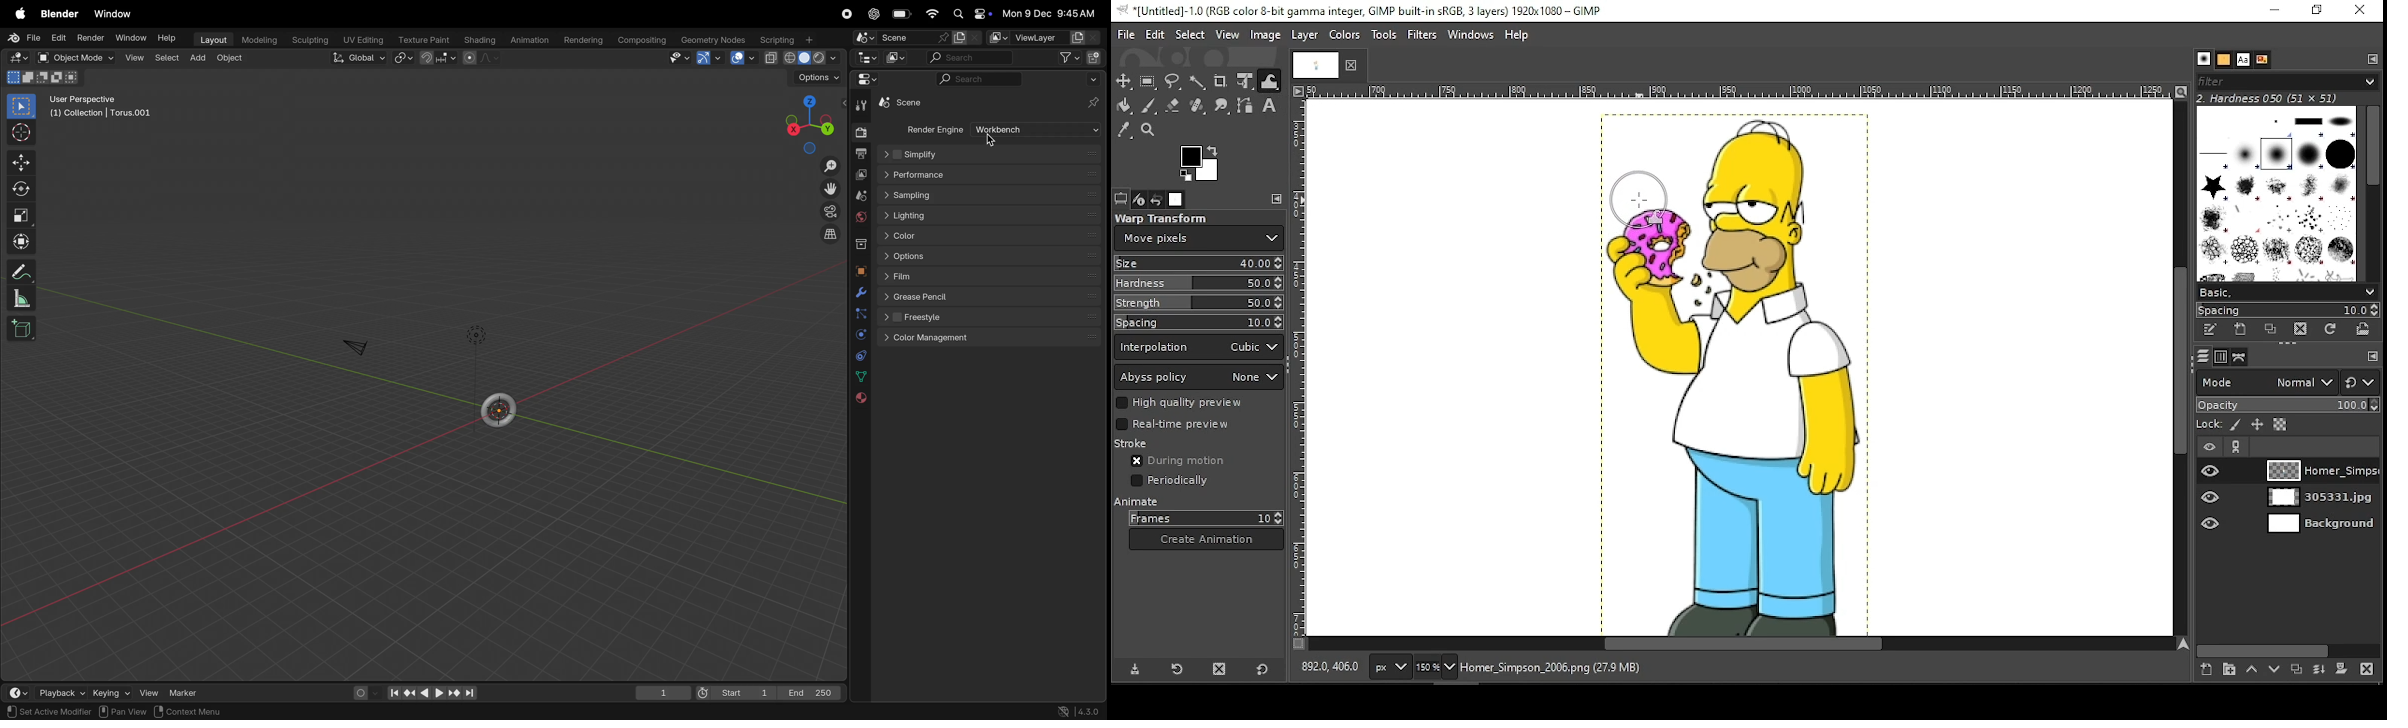  I want to click on scale, so click(22, 299).